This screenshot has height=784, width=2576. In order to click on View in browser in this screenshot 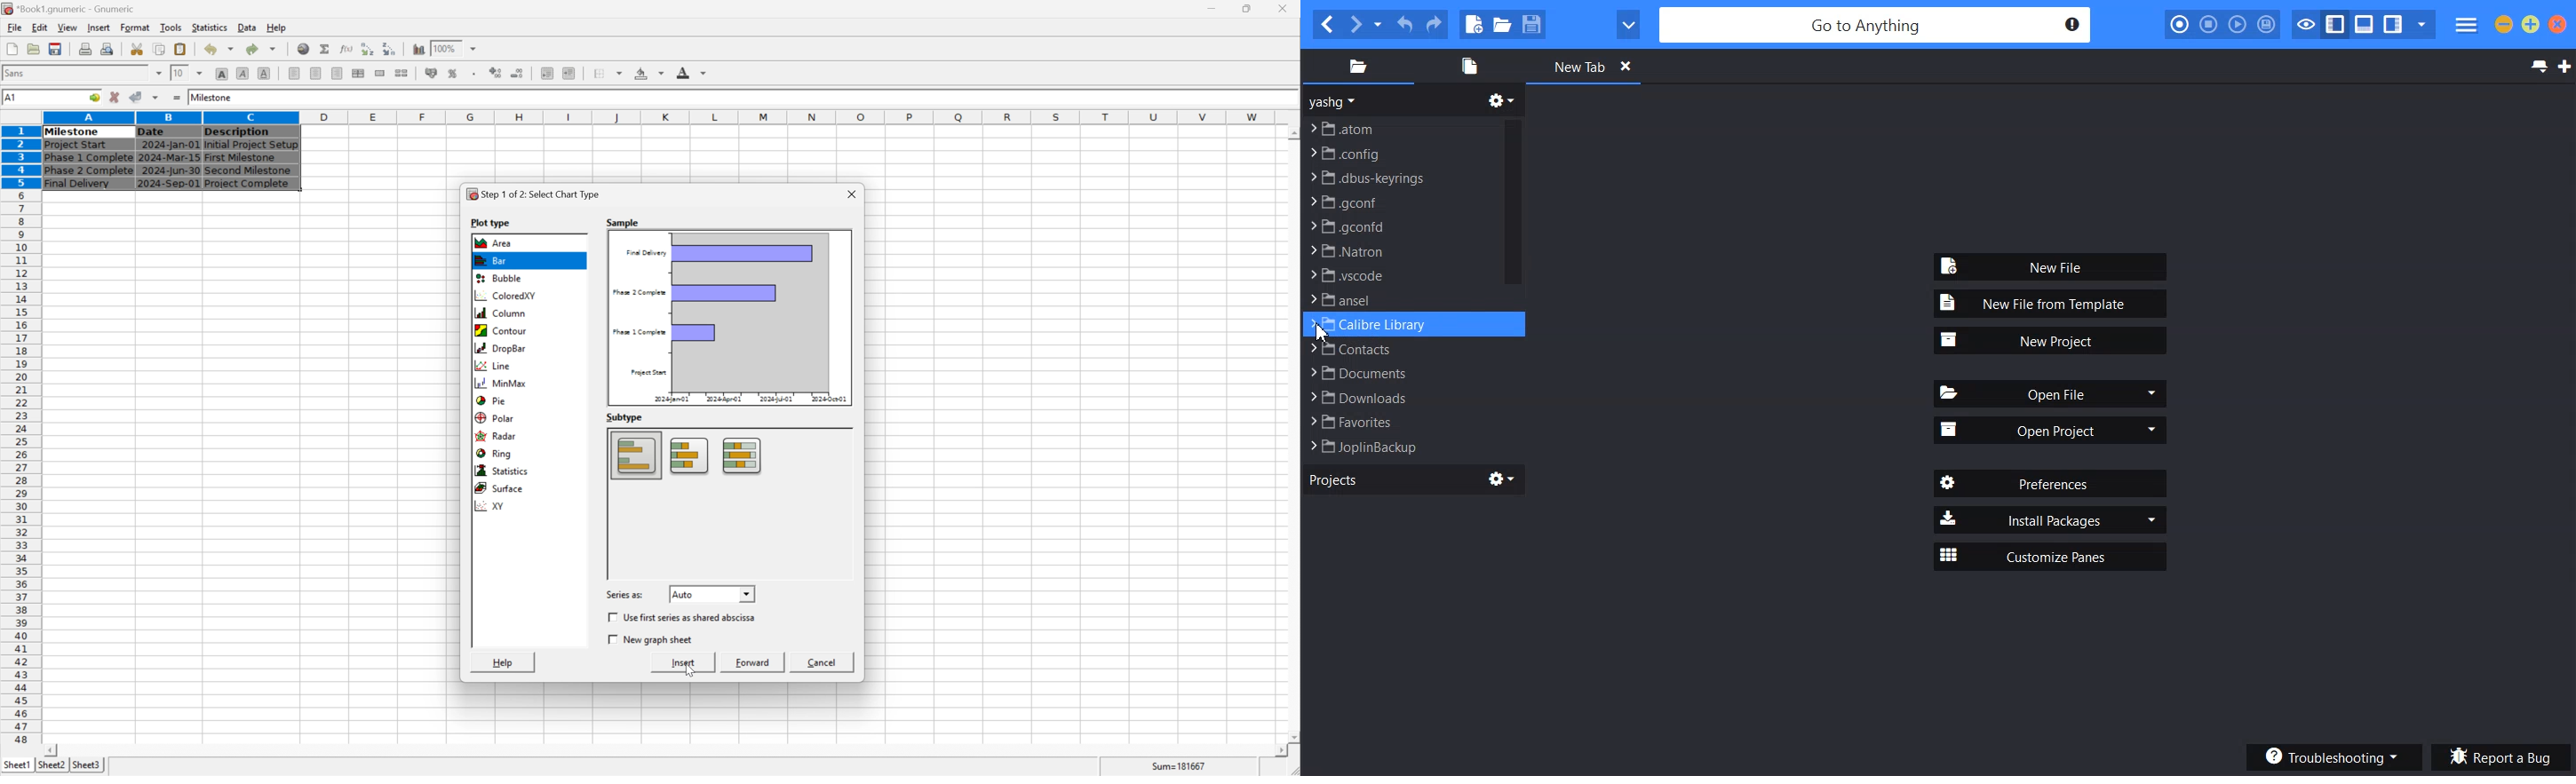, I will do `click(1628, 25)`.